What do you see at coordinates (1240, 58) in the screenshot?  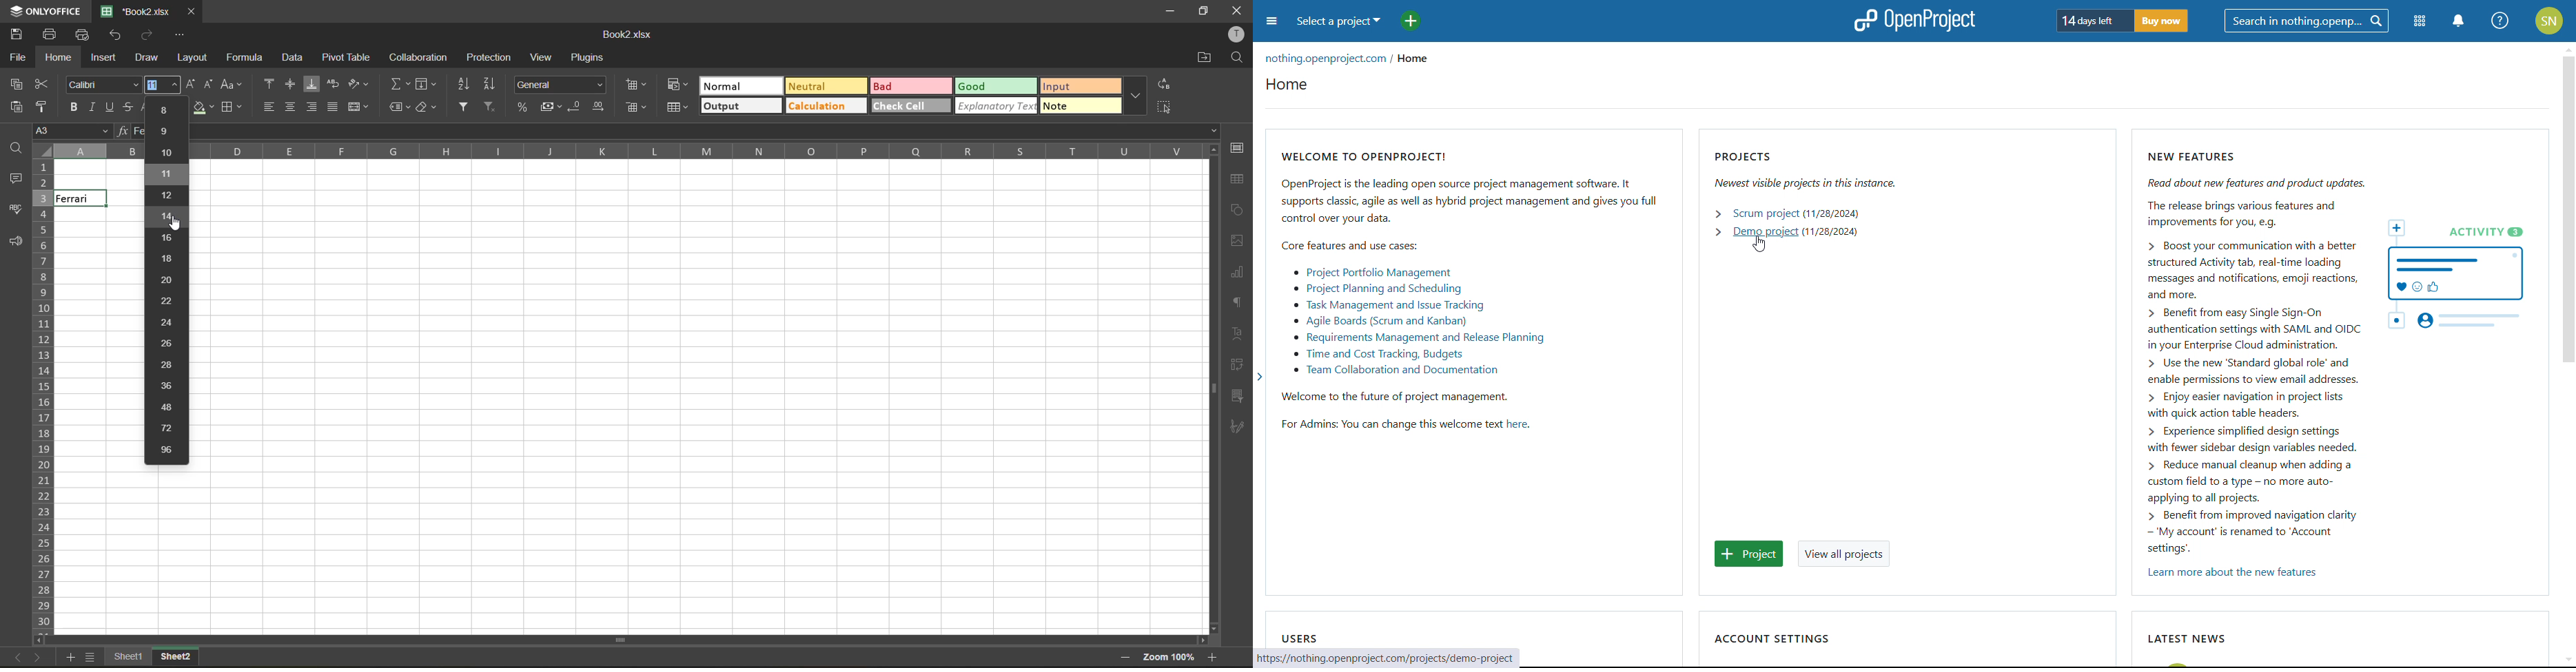 I see `find` at bounding box center [1240, 58].